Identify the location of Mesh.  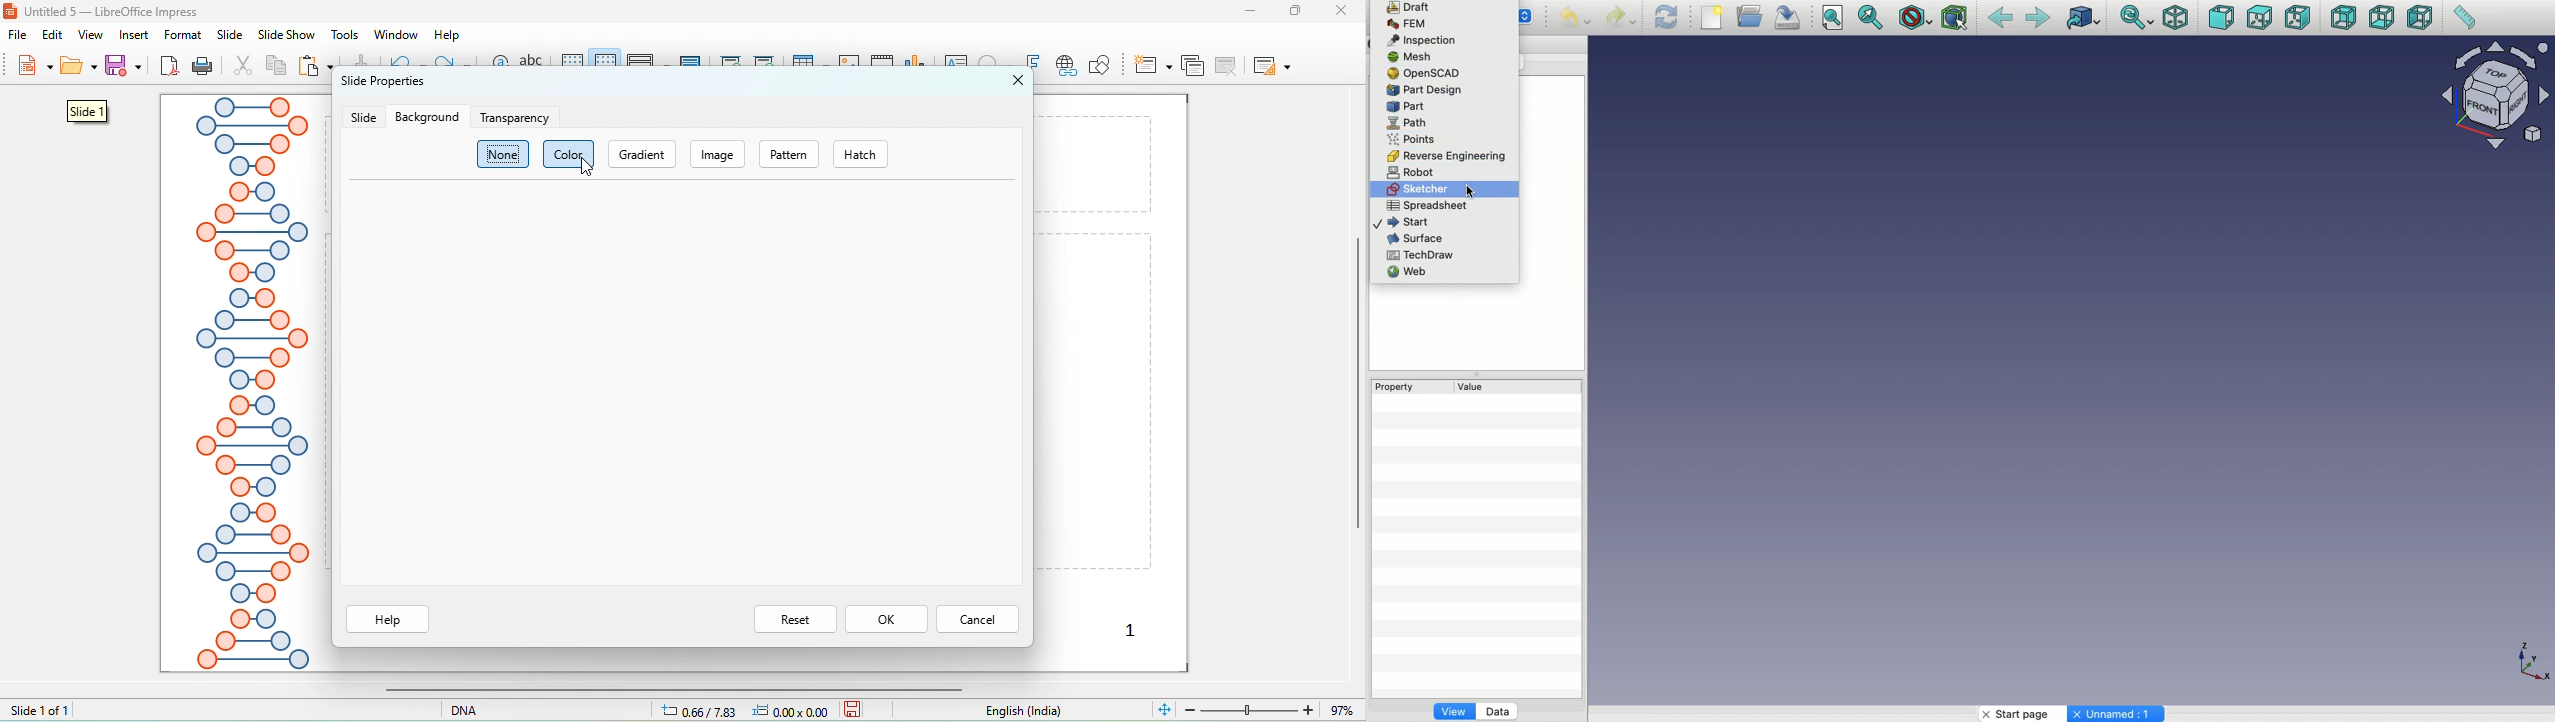
(1414, 57).